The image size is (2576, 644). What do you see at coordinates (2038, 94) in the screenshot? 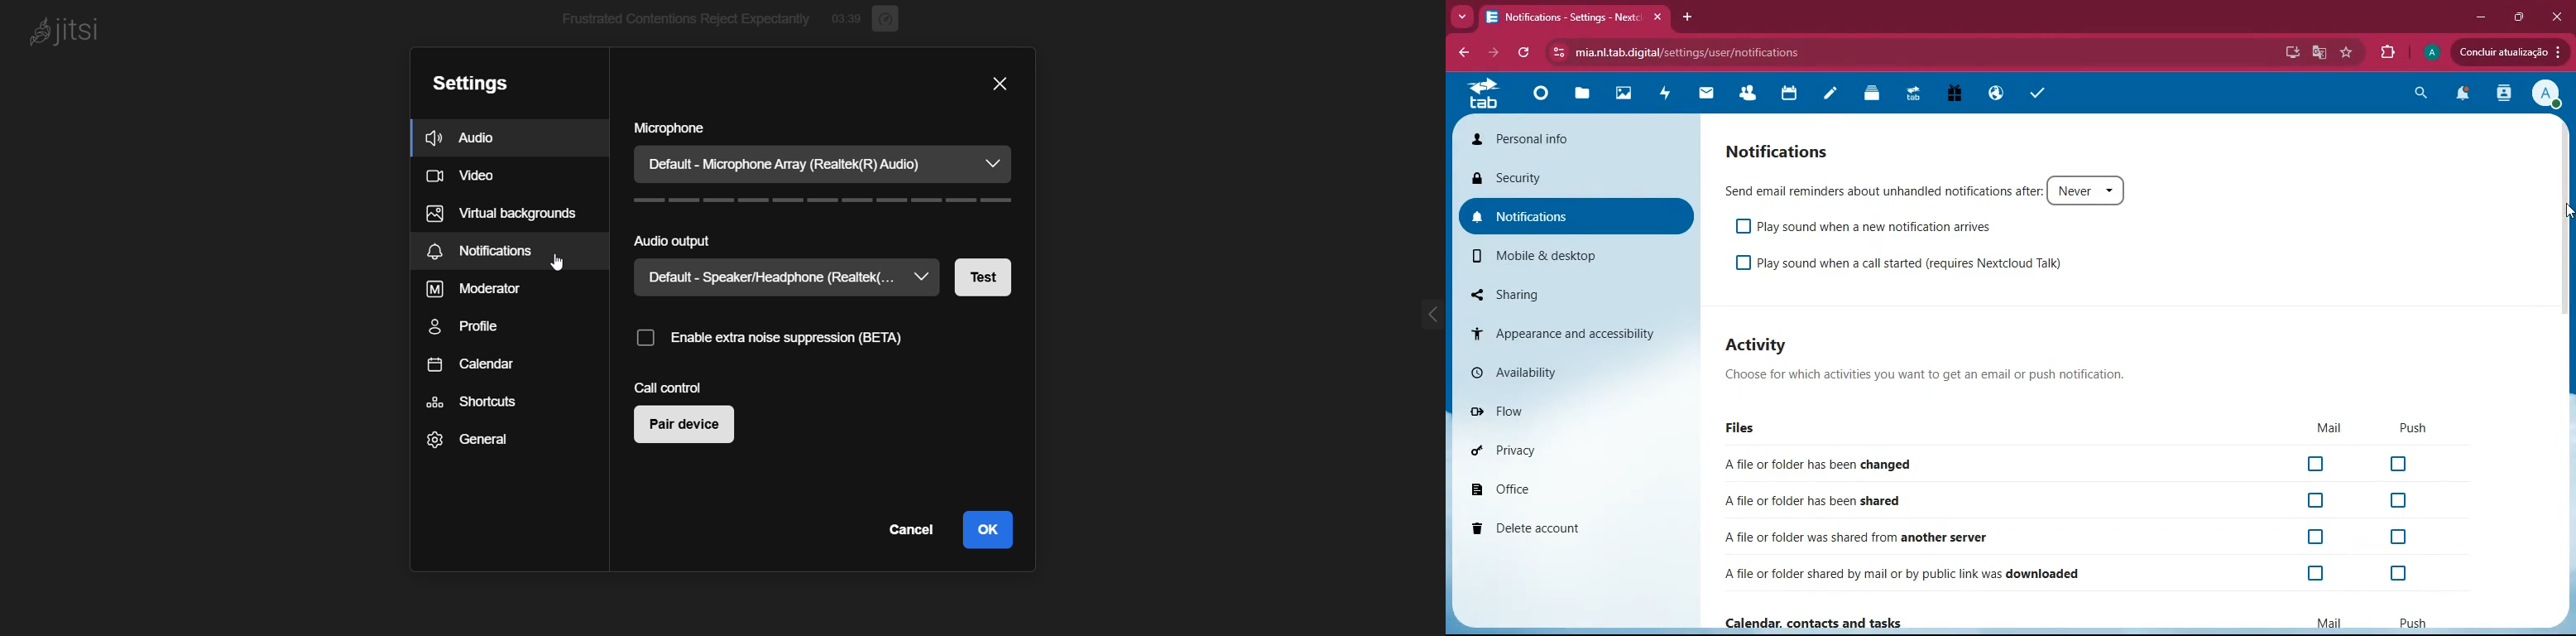
I see `task` at bounding box center [2038, 94].